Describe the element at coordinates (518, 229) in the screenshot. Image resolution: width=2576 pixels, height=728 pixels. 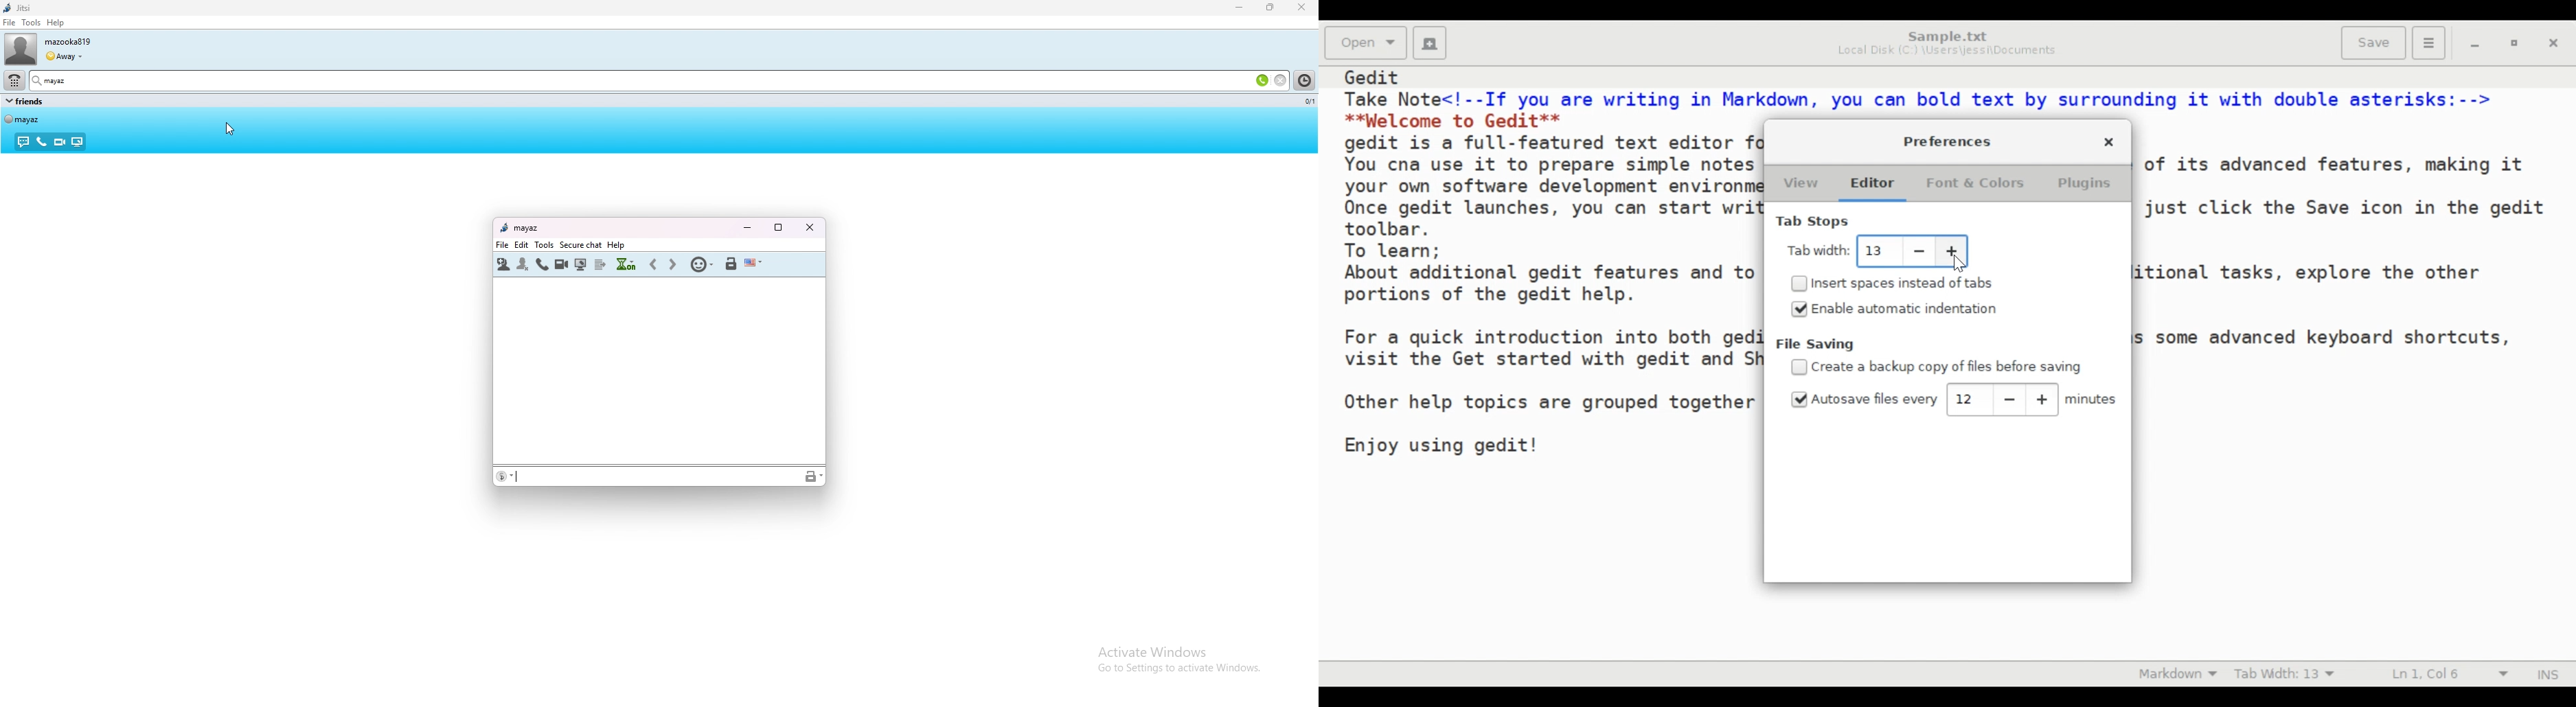
I see `mayaz` at that location.